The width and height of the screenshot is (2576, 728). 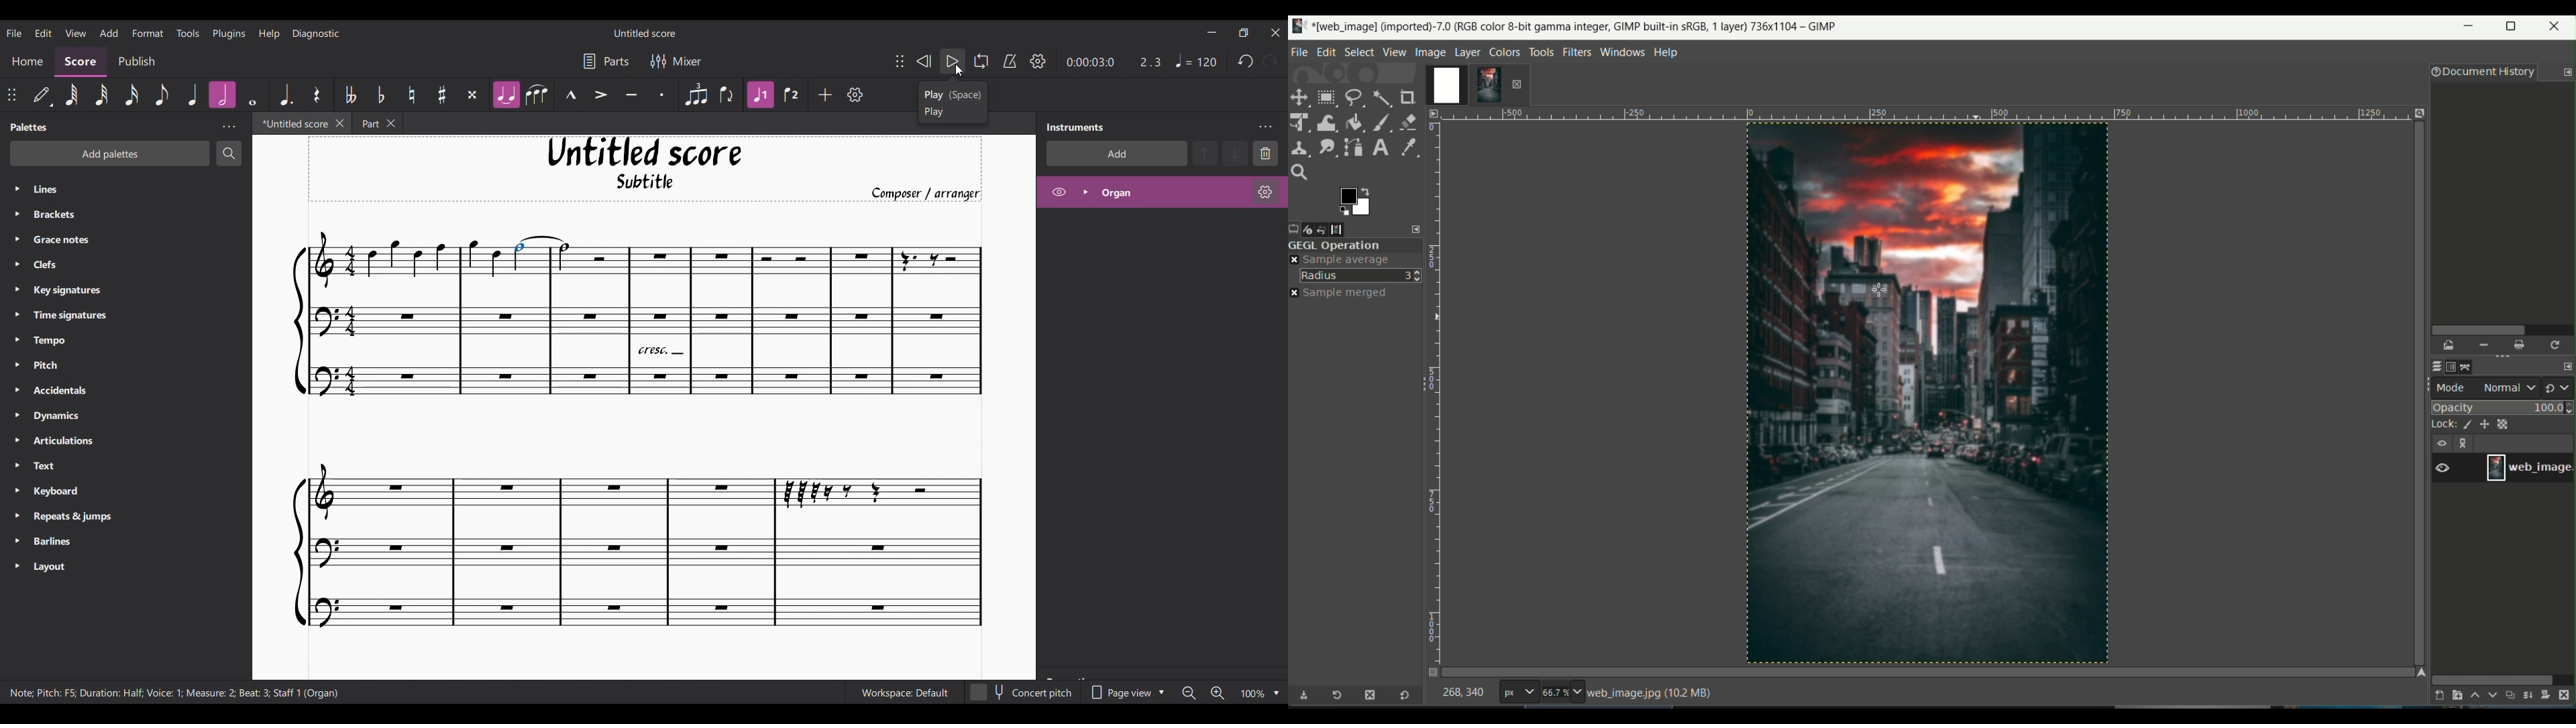 I want to click on recreate preview, so click(x=2557, y=345).